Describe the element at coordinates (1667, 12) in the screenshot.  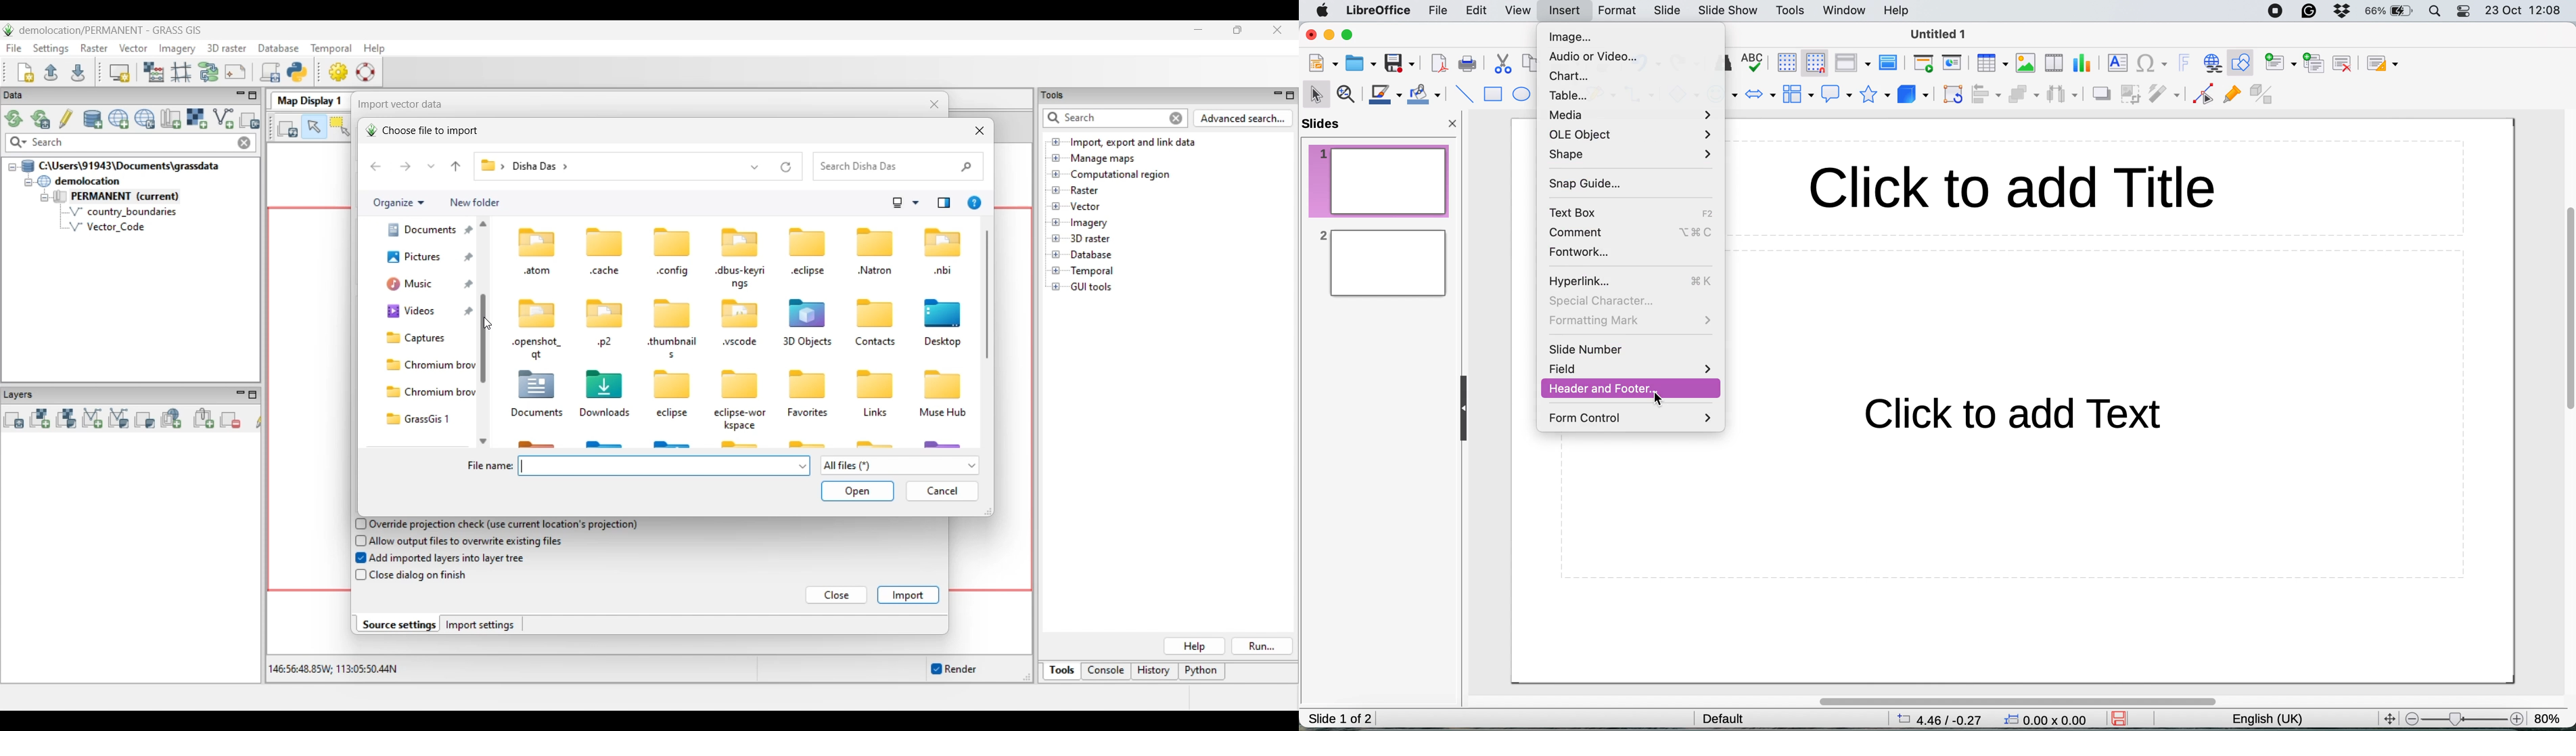
I see `slide` at that location.